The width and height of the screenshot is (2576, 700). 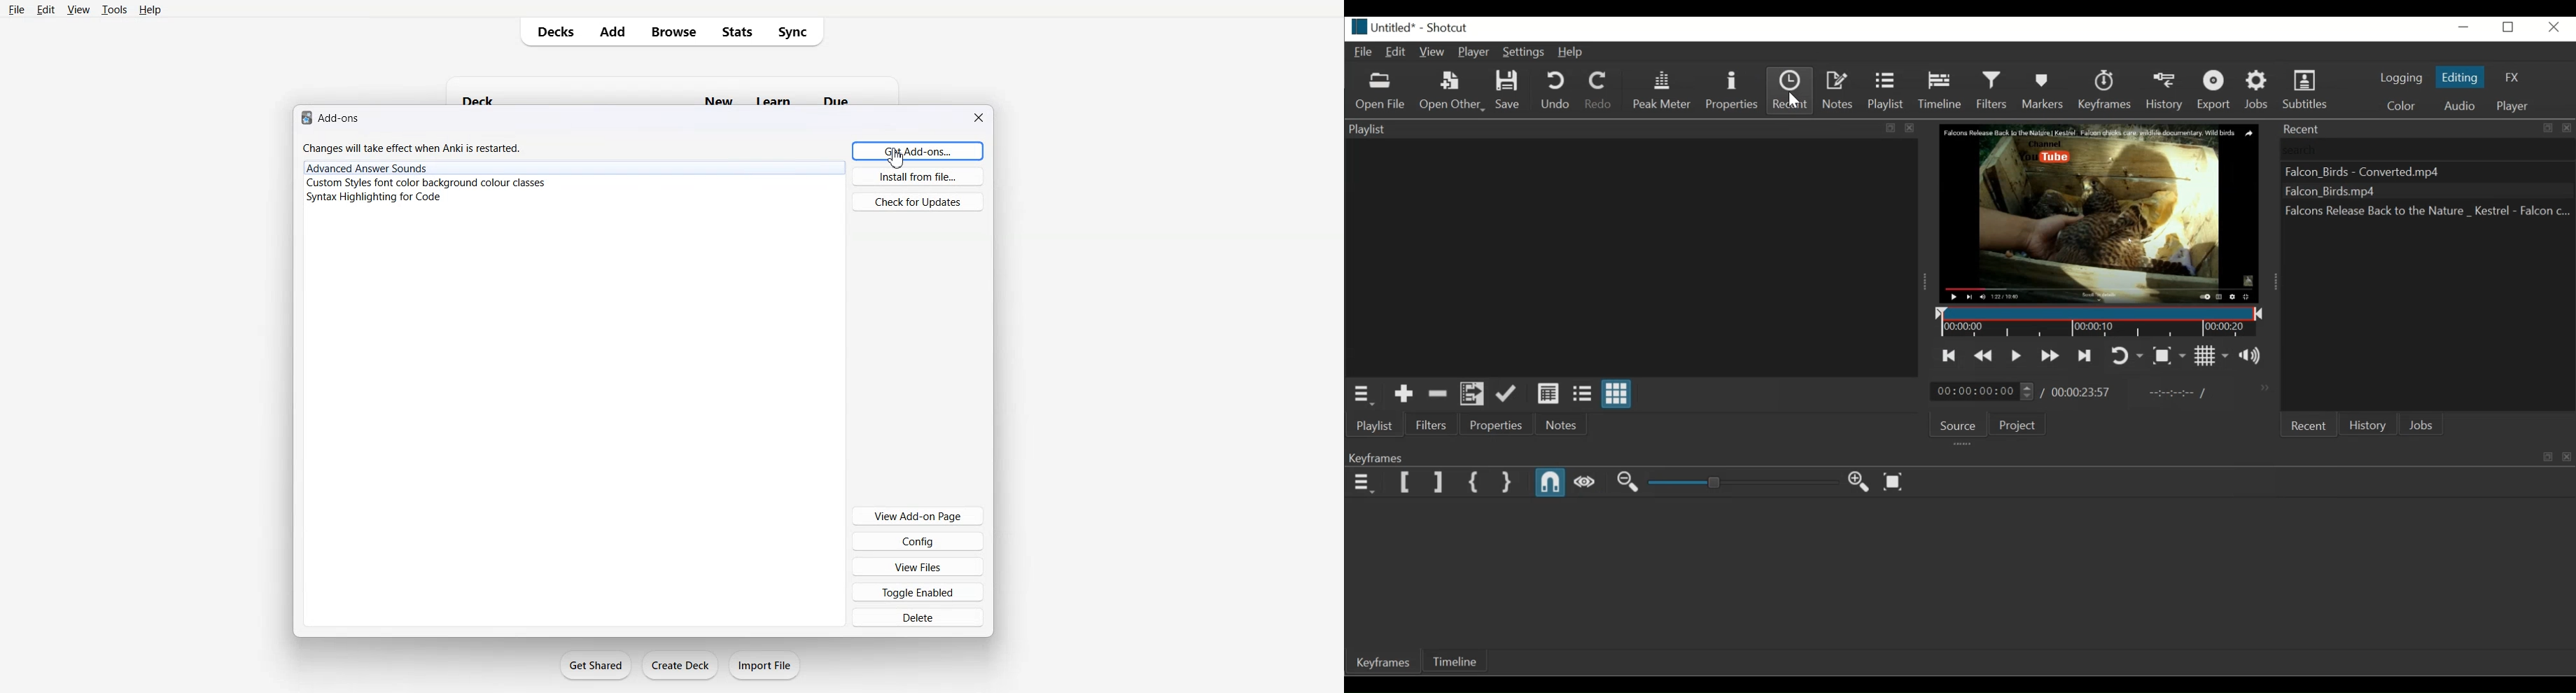 I want to click on View as icons, so click(x=1618, y=394).